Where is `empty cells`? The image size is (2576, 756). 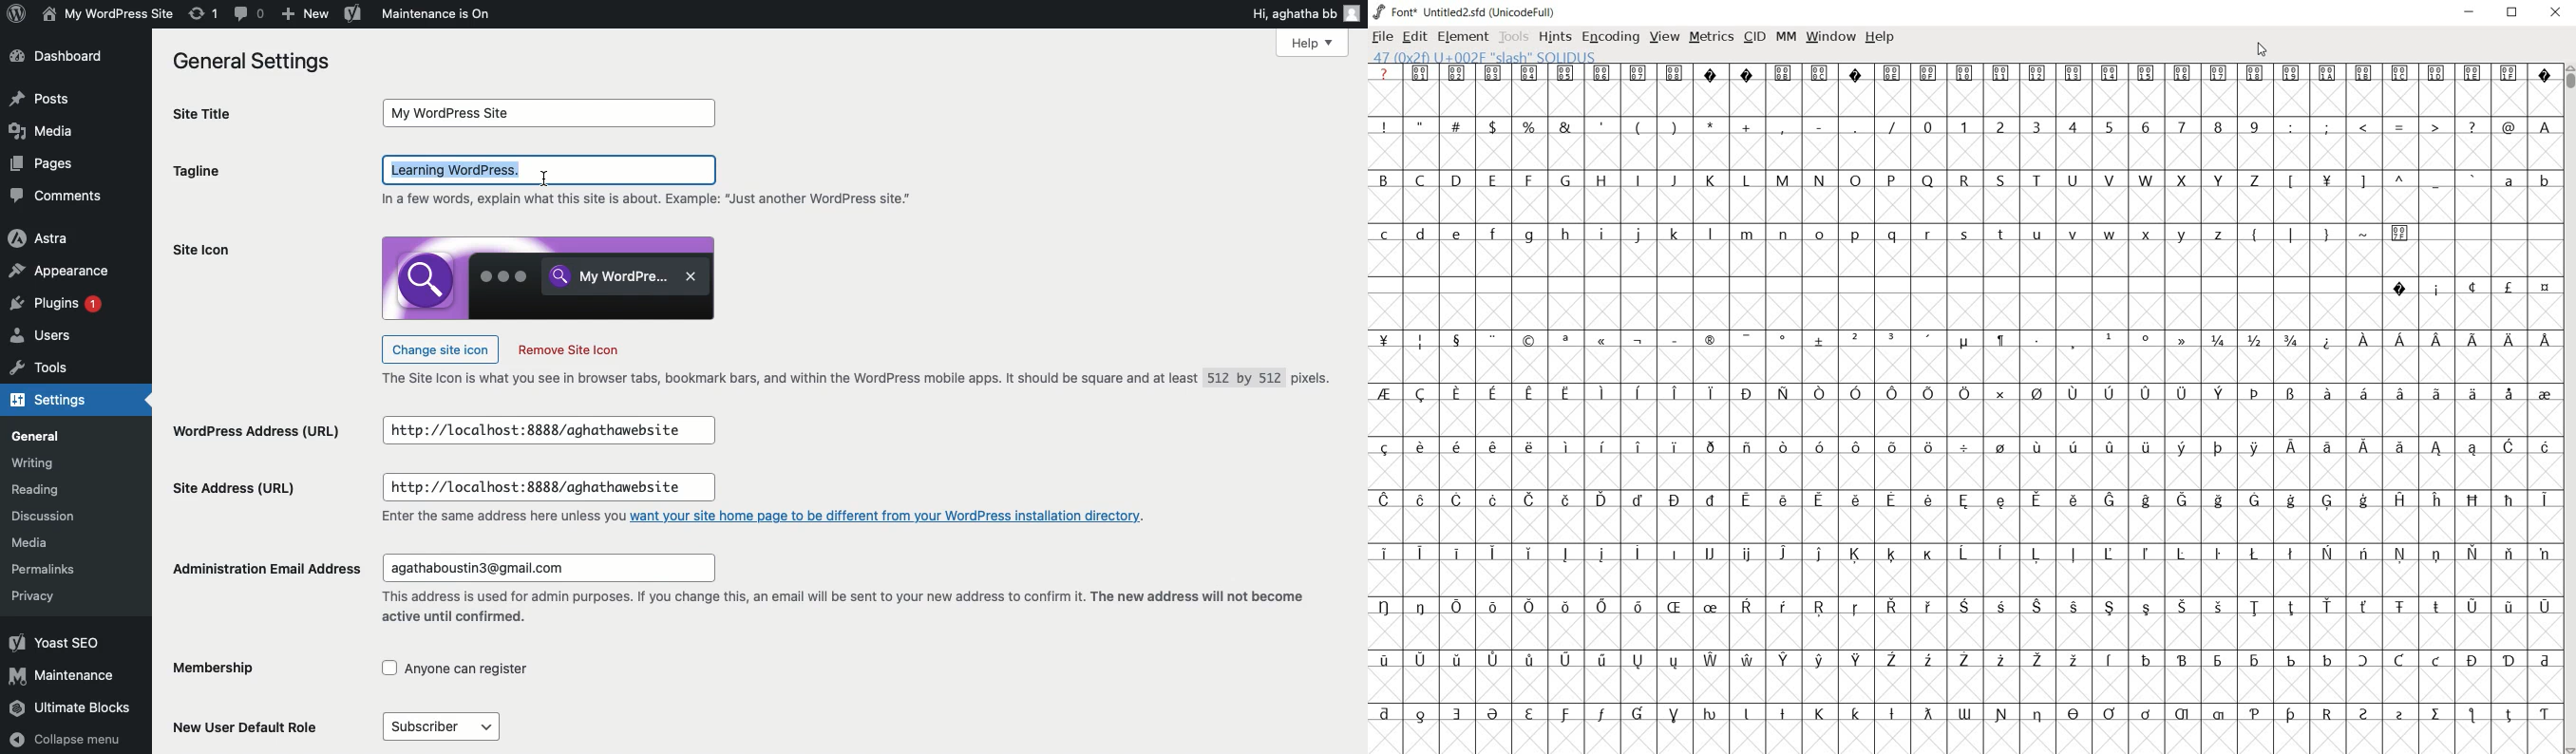
empty cells is located at coordinates (1966, 735).